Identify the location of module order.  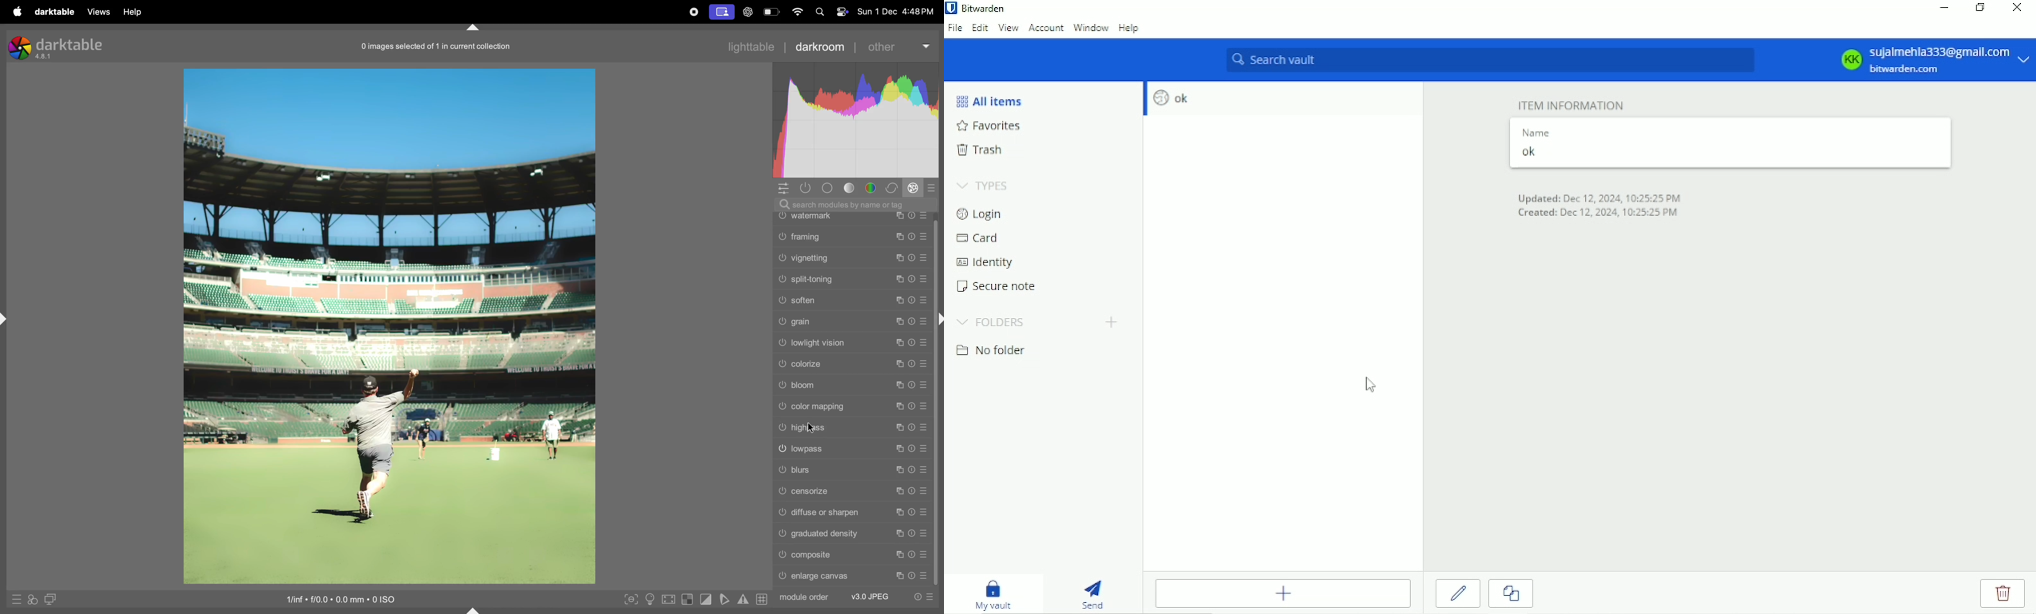
(804, 598).